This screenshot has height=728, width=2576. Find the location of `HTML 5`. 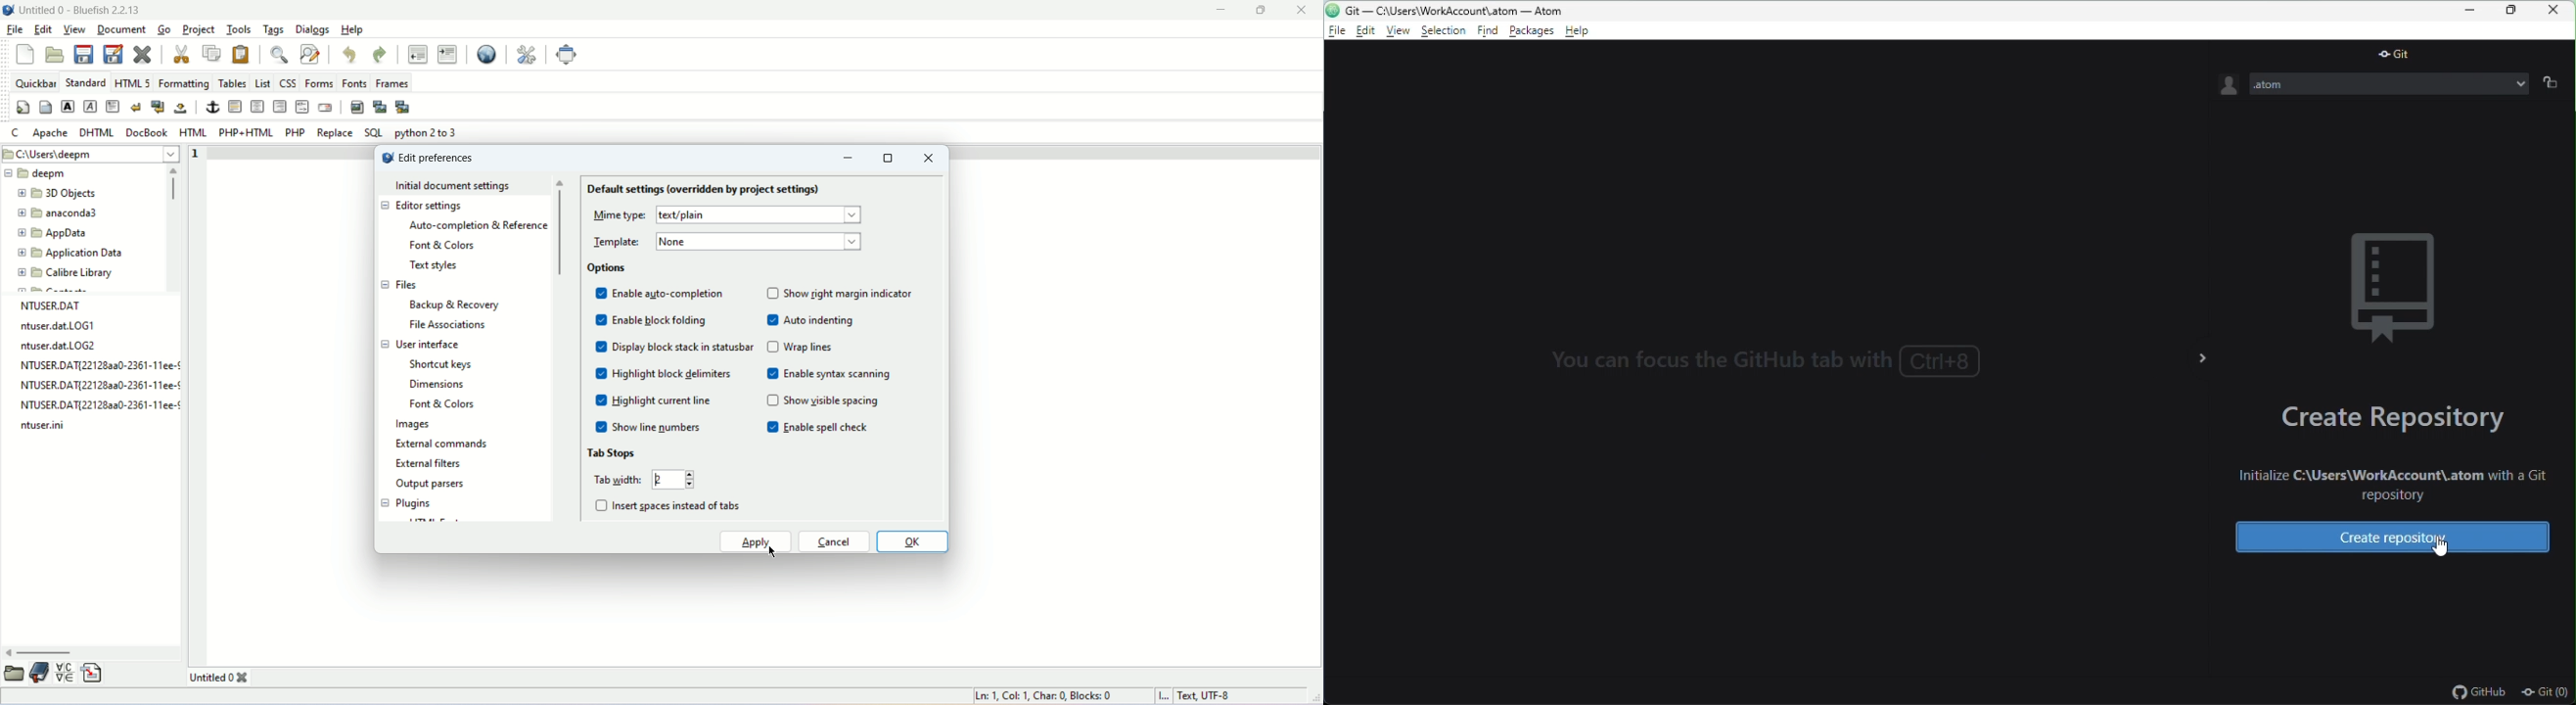

HTML 5 is located at coordinates (134, 83).